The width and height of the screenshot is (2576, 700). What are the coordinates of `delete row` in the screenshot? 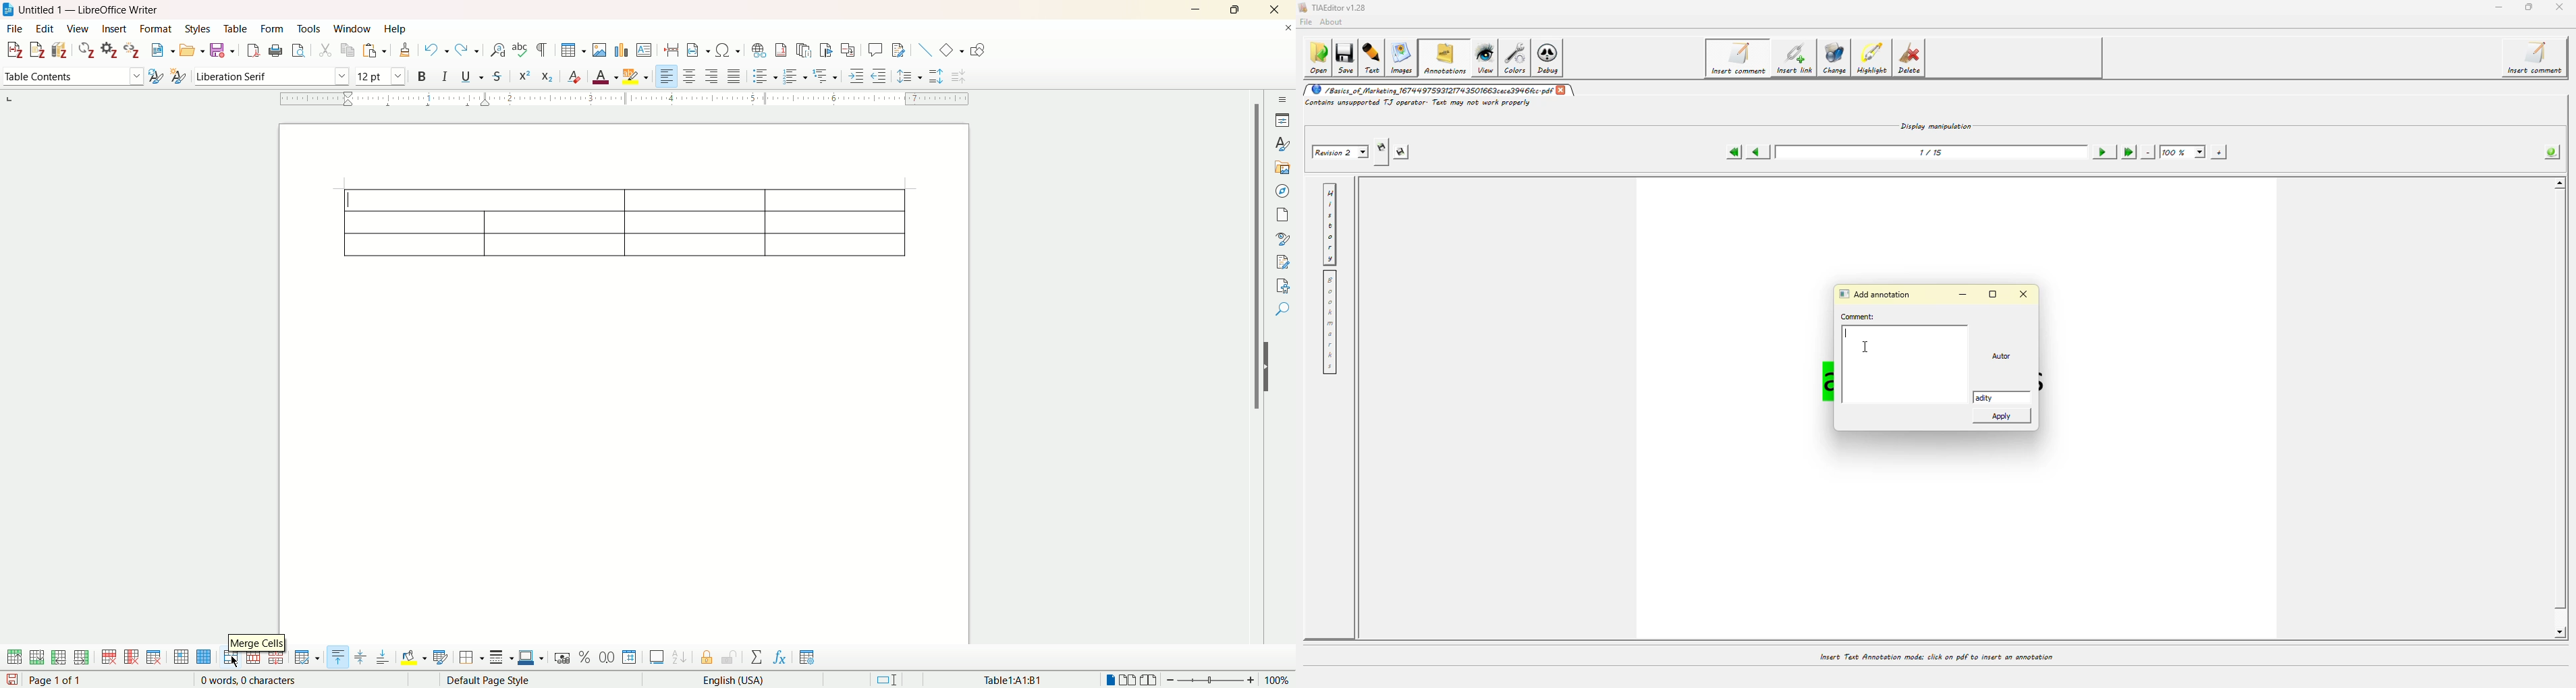 It's located at (107, 654).